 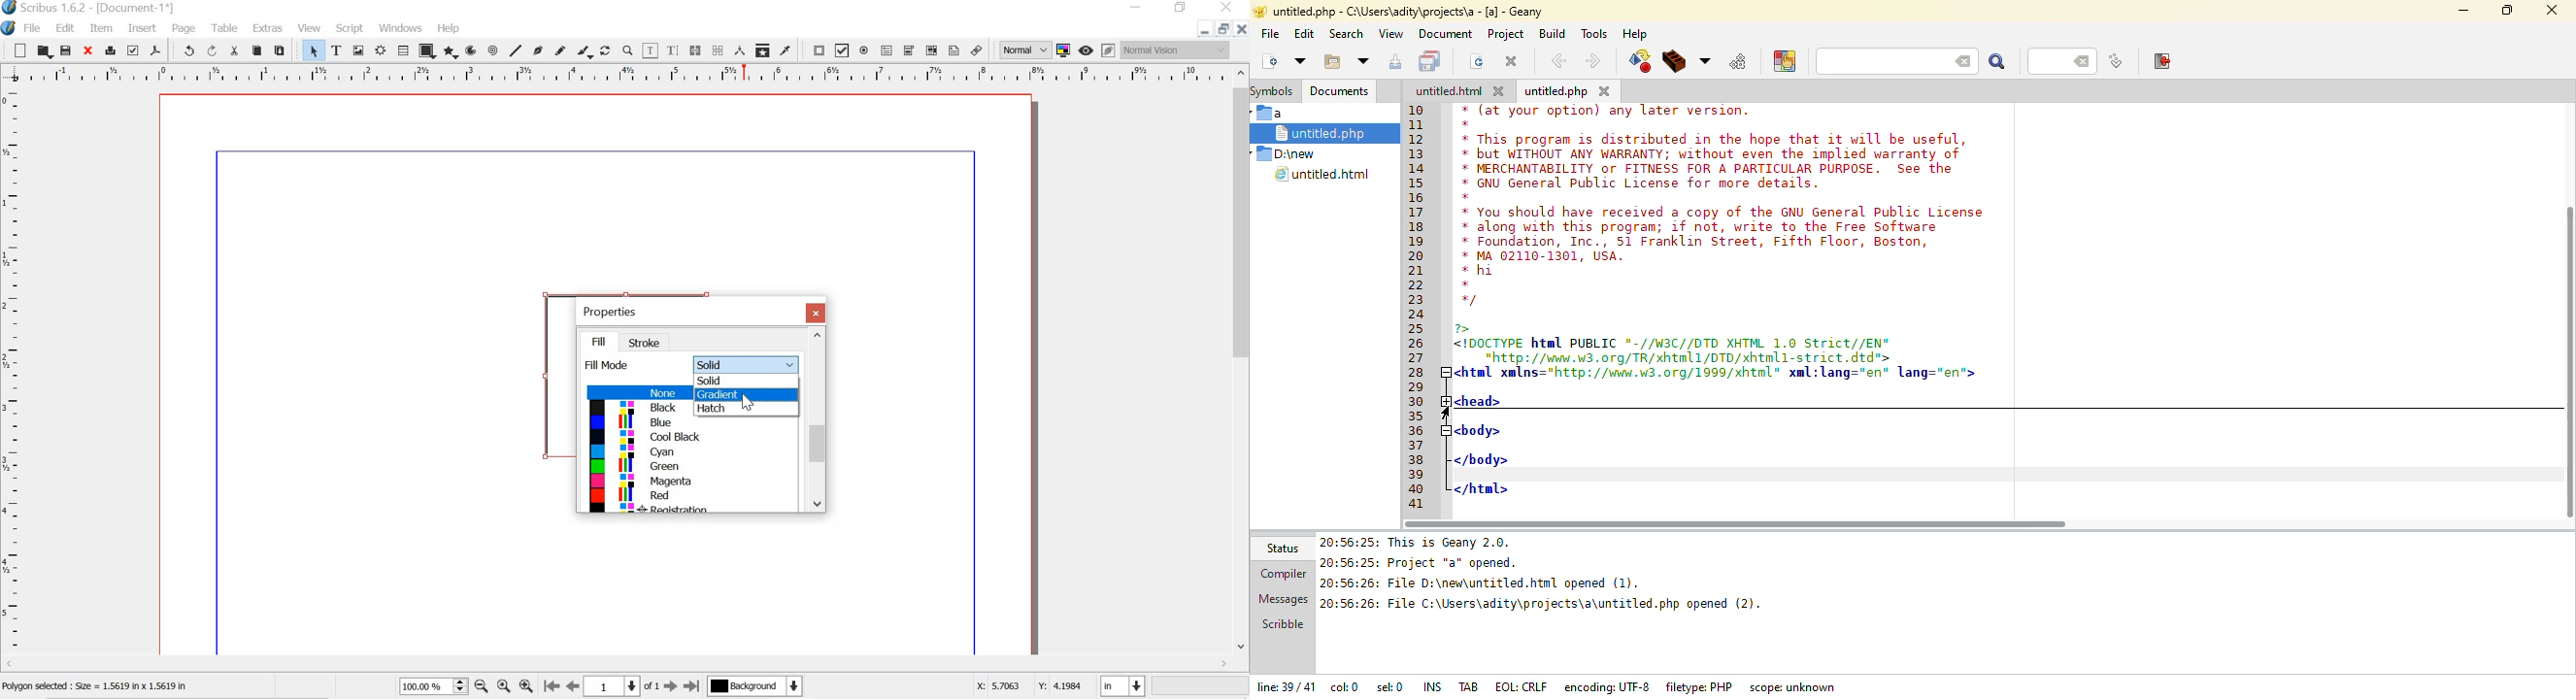 I want to click on hatch, so click(x=738, y=409).